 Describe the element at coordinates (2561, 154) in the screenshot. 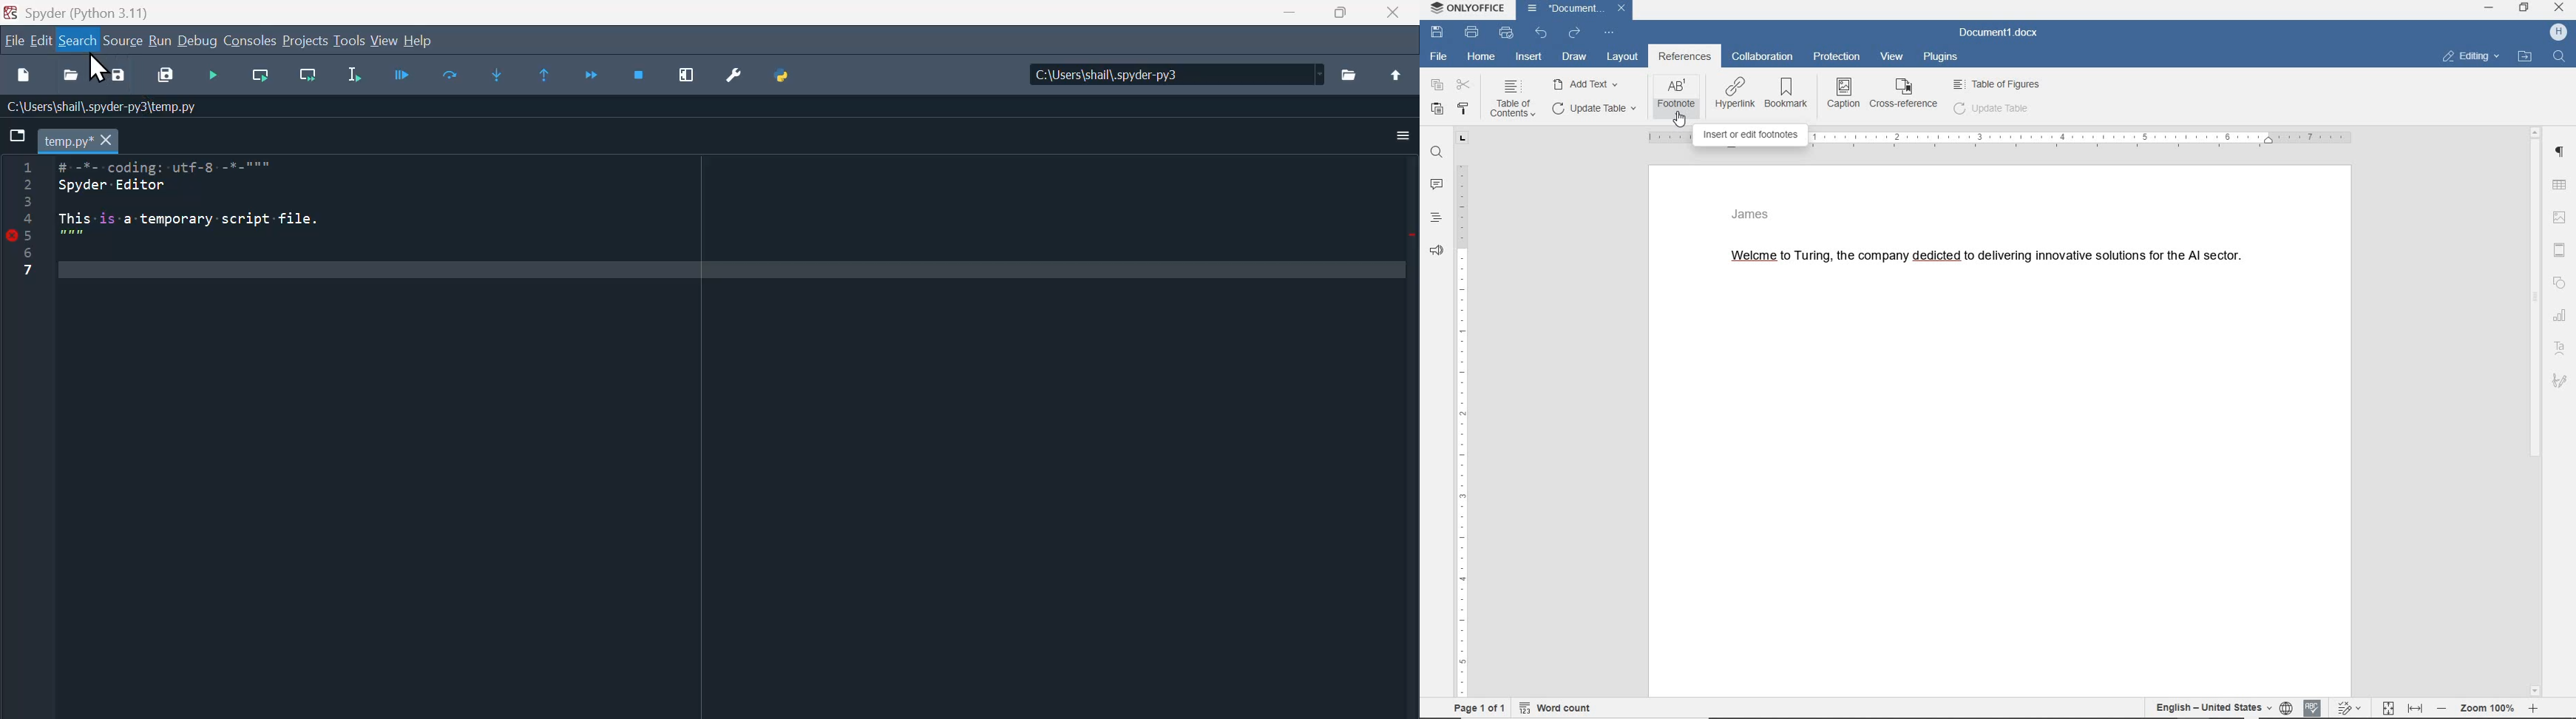

I see `PARAGRAPH SETTINGS` at that location.